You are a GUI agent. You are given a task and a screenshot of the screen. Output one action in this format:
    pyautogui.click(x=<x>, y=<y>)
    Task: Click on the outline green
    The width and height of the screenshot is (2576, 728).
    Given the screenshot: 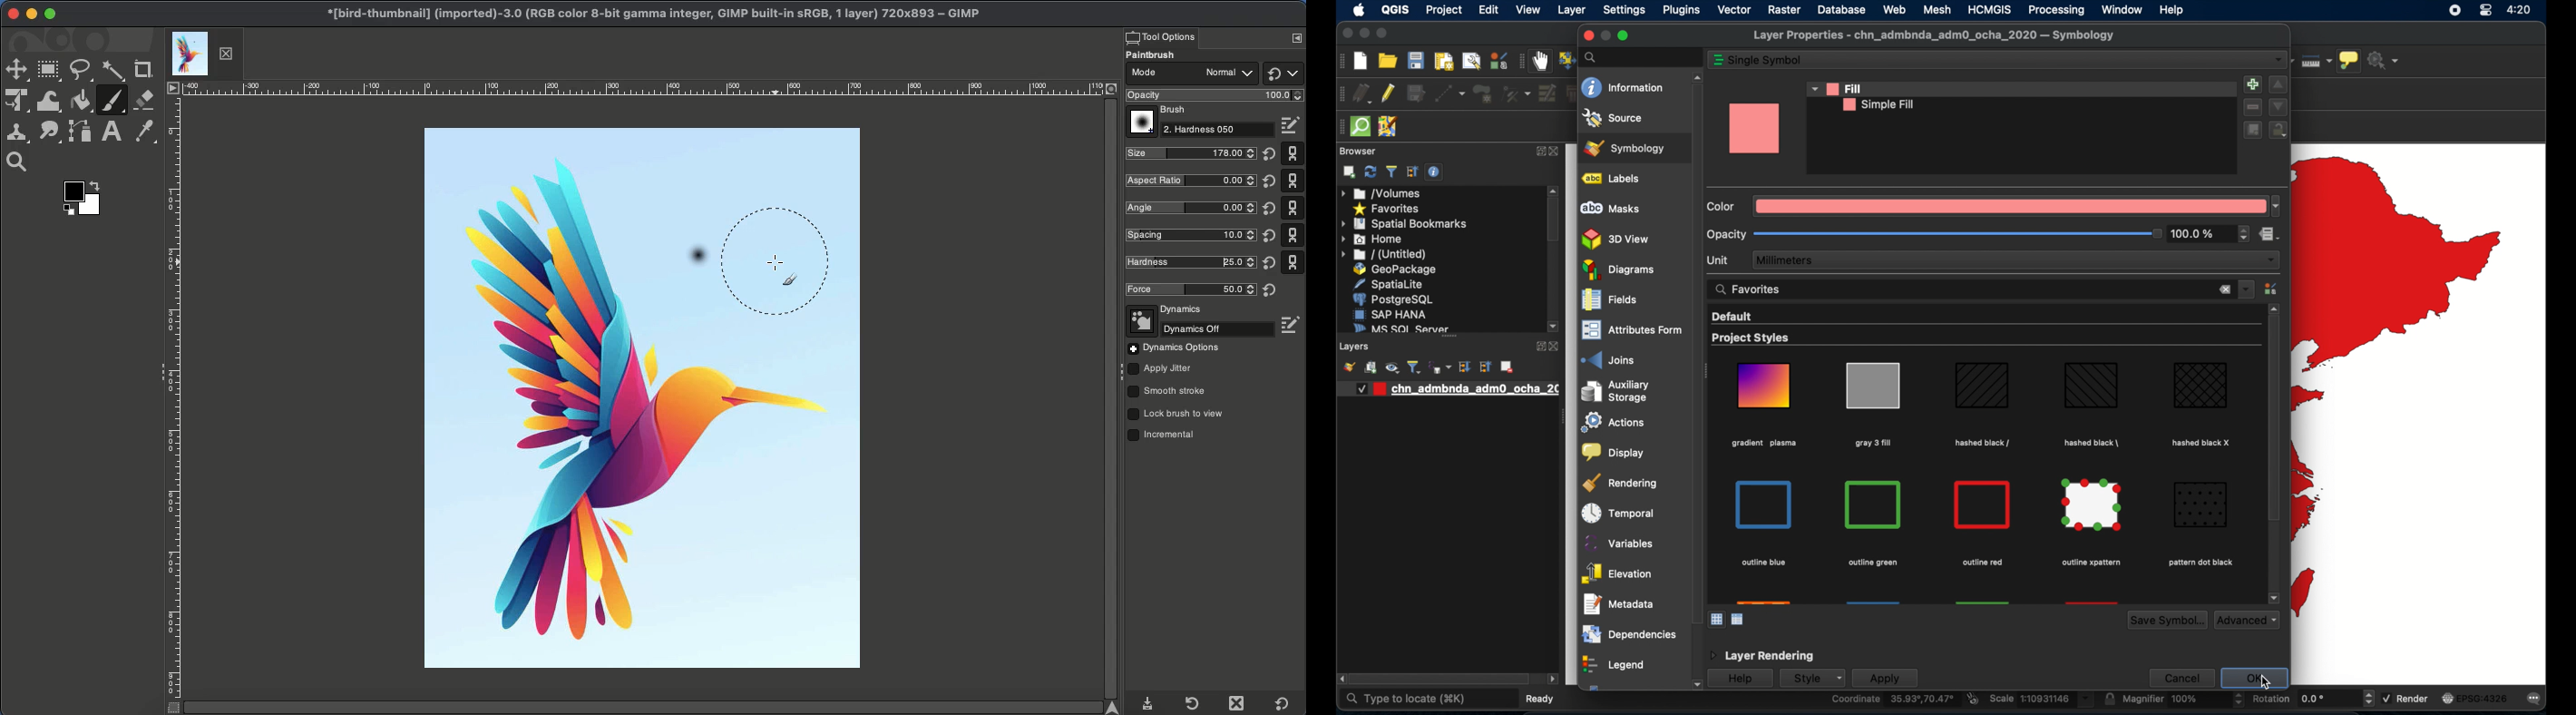 What is the action you would take?
    pyautogui.click(x=1874, y=561)
    